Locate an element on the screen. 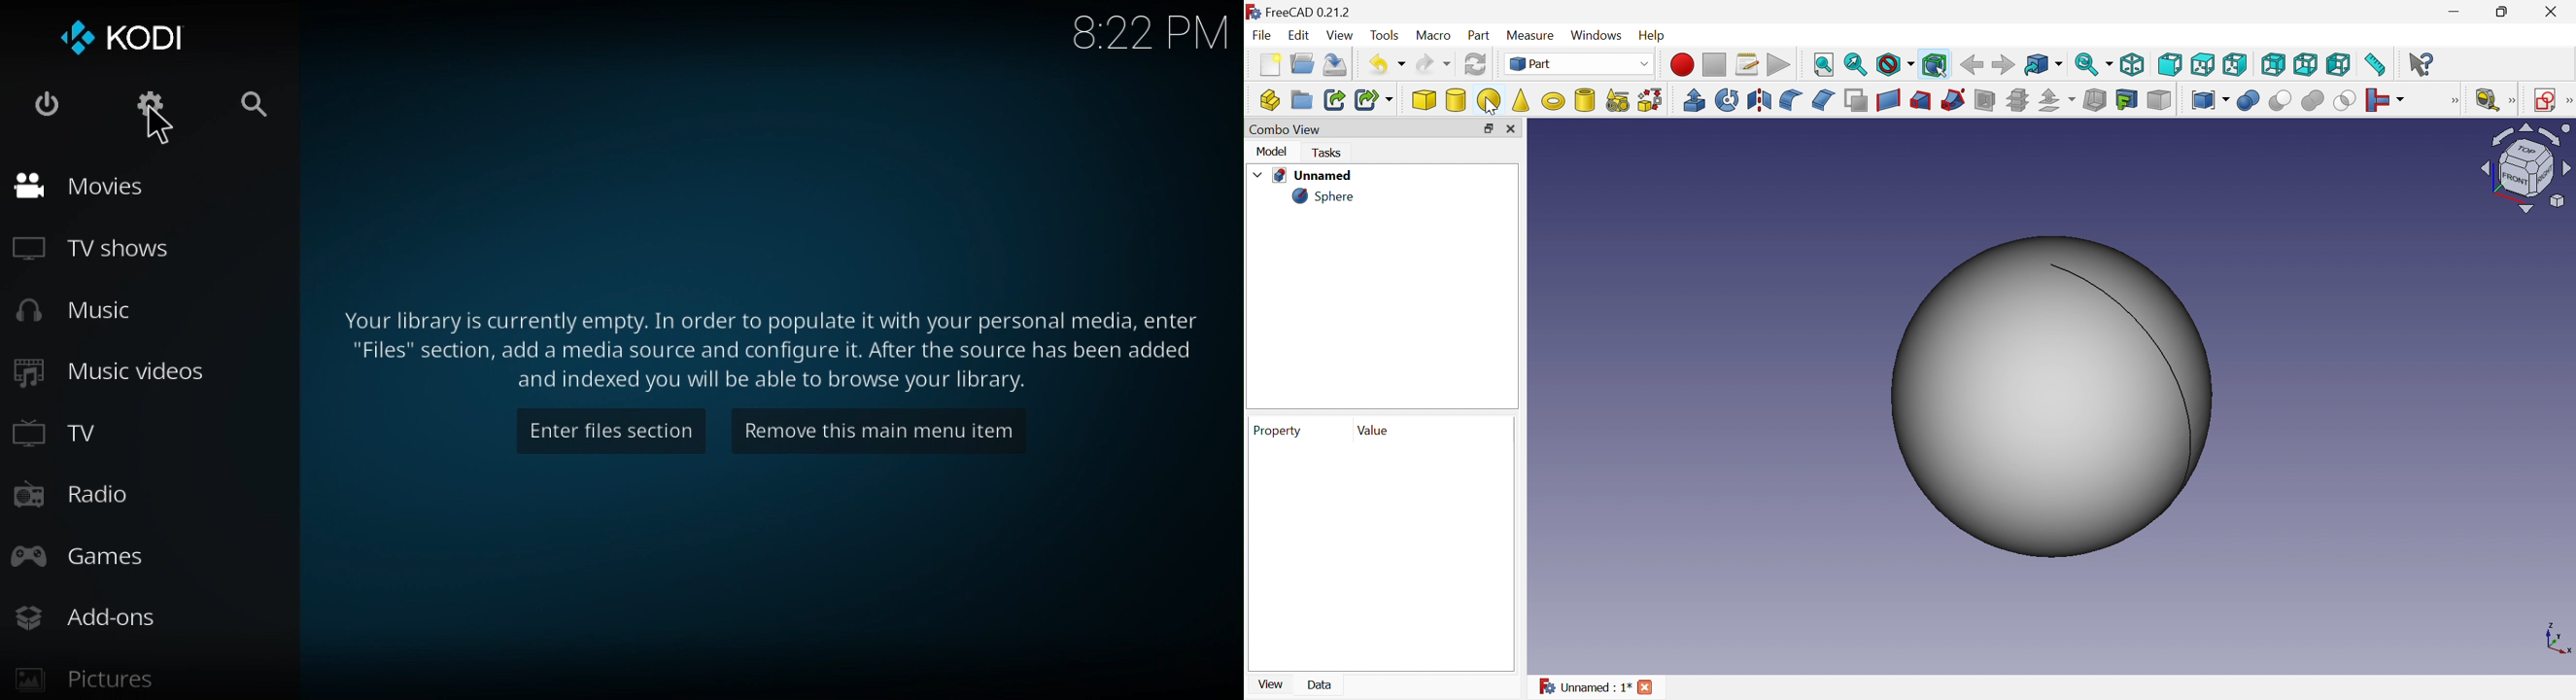  Tools is located at coordinates (1384, 35).